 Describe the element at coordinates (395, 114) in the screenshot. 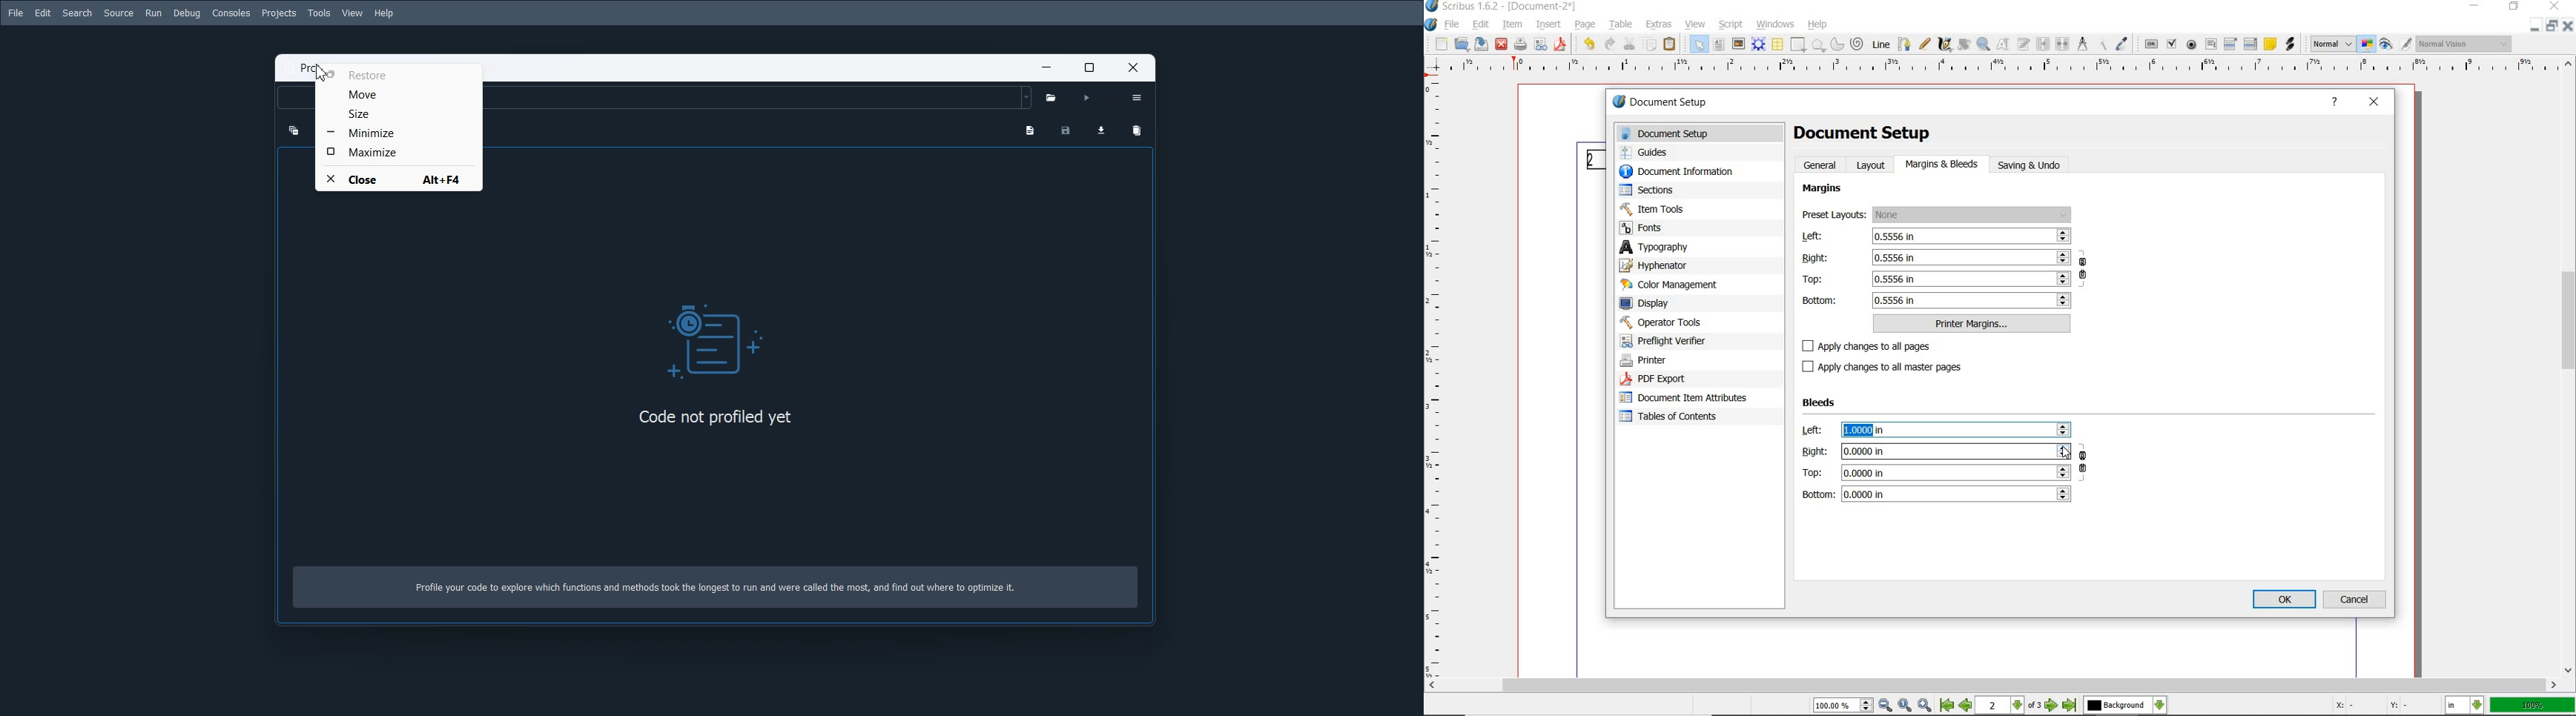

I see `Size` at that location.